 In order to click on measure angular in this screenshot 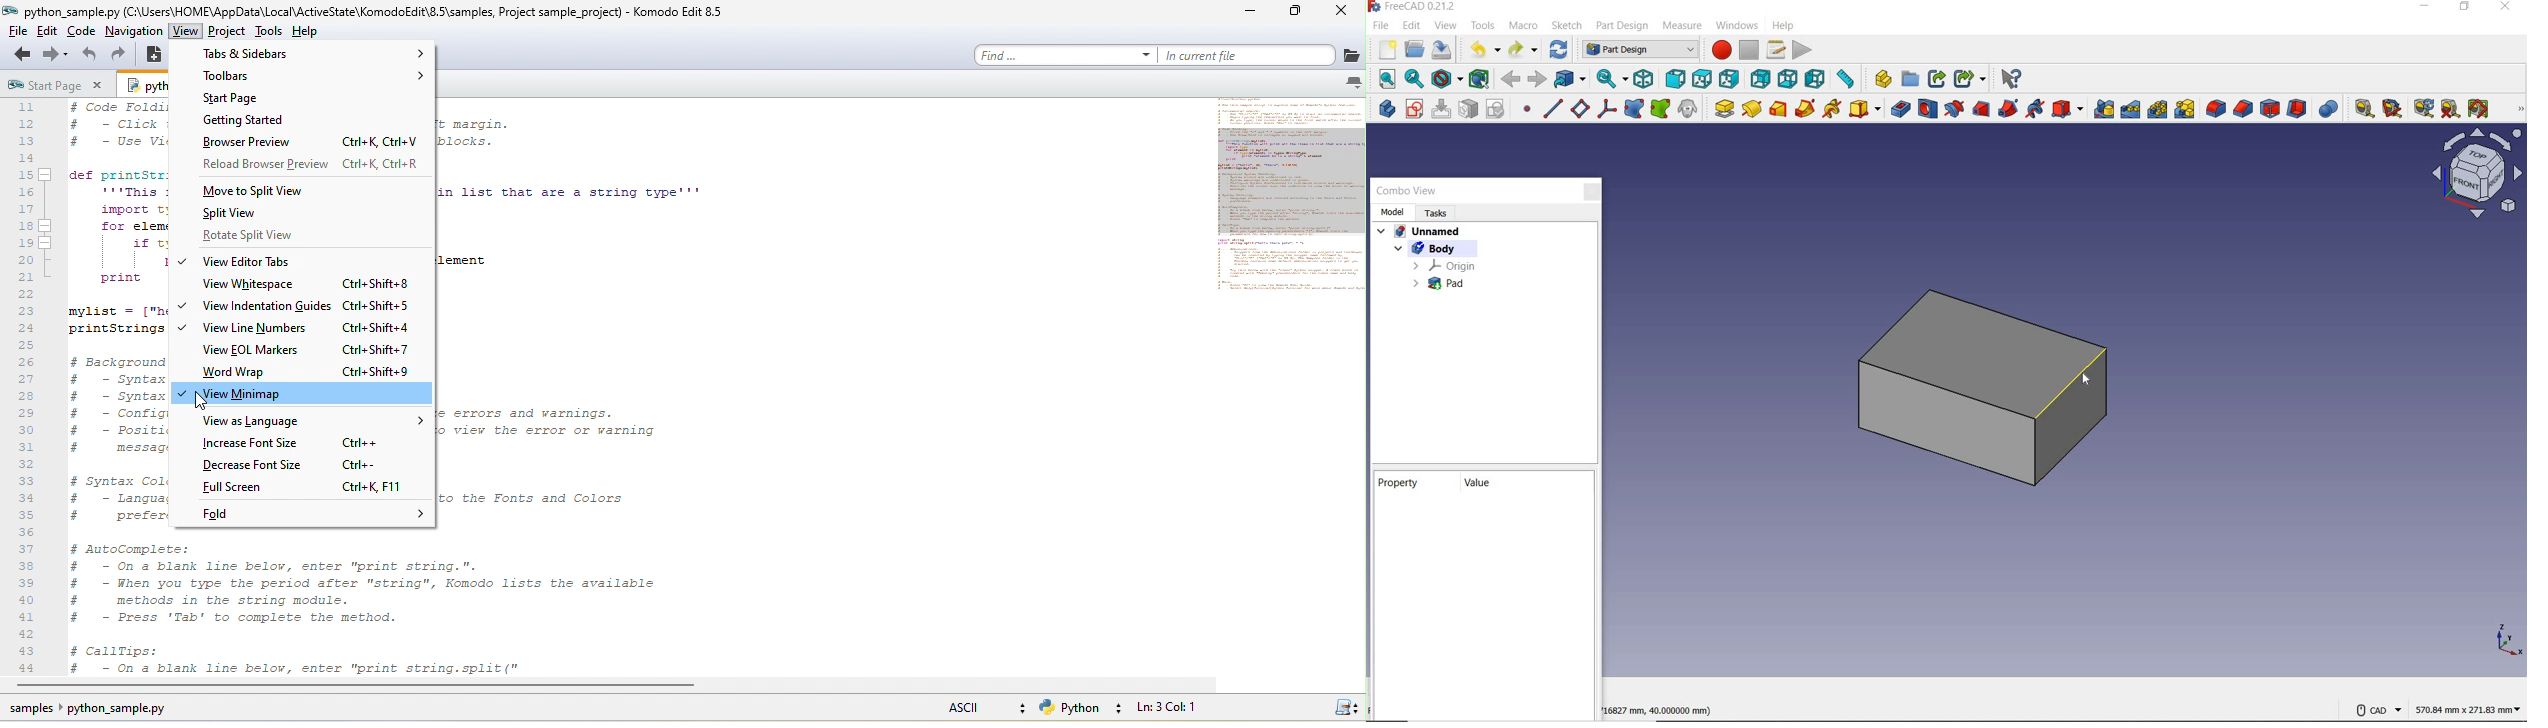, I will do `click(2391, 107)`.